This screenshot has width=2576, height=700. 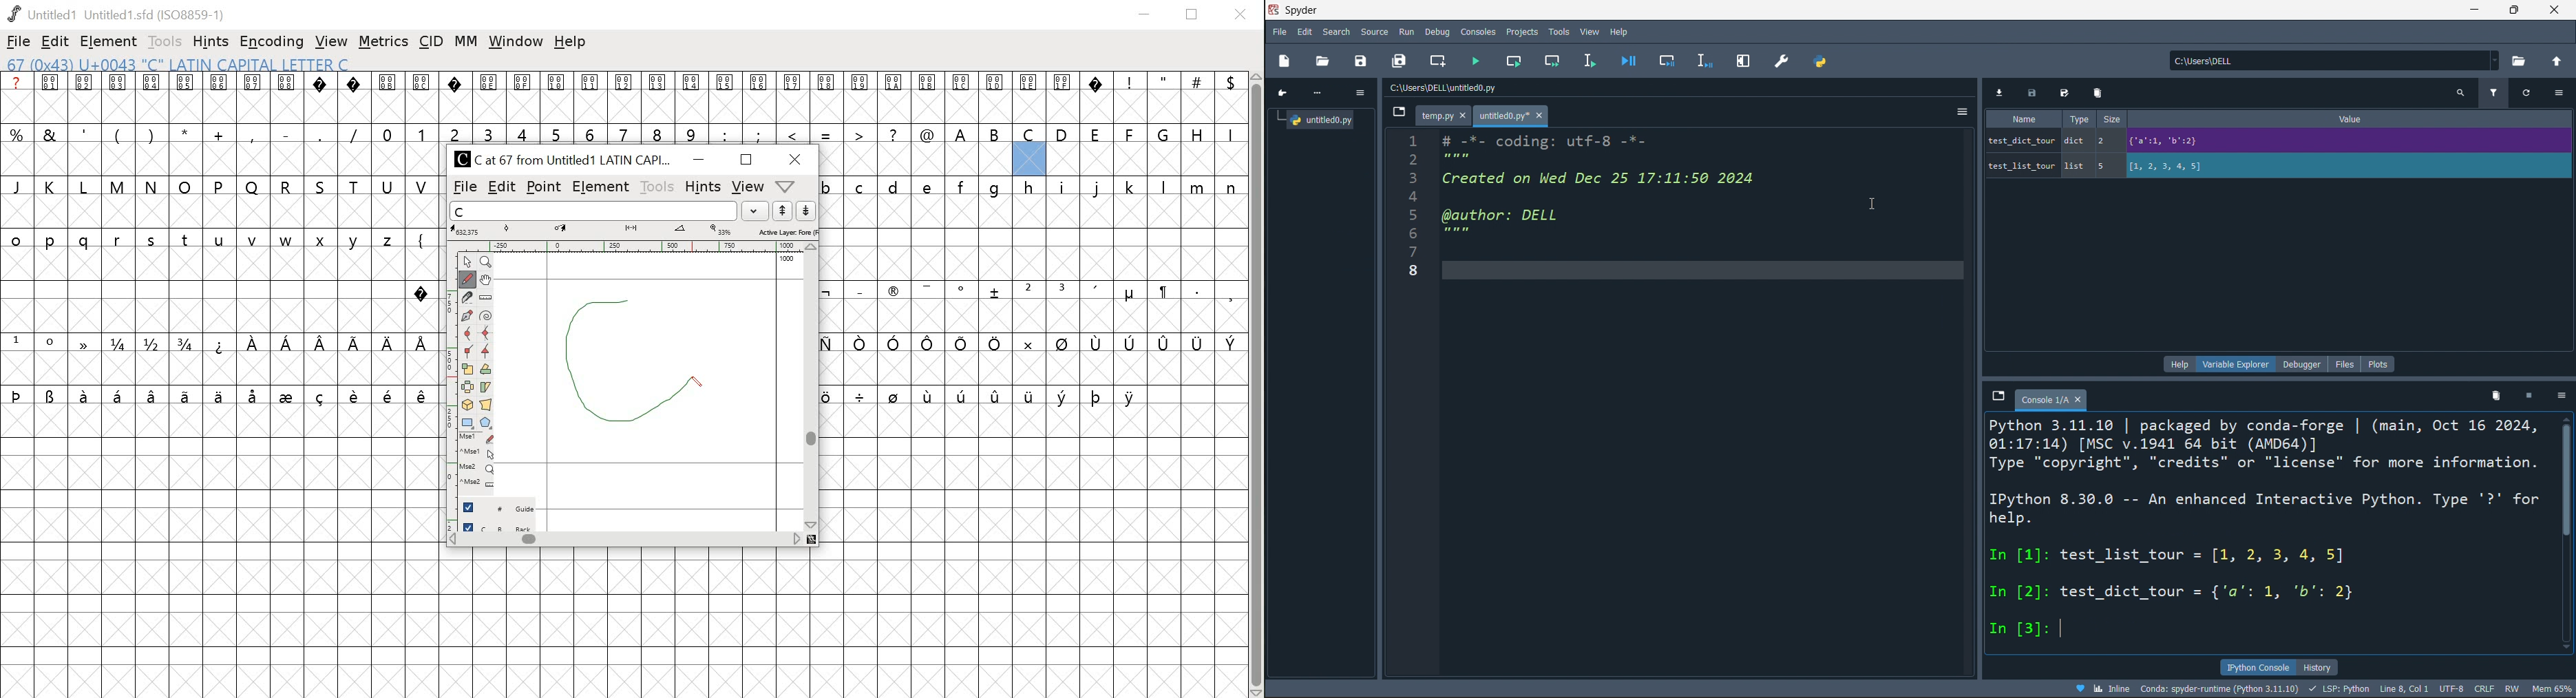 What do you see at coordinates (1482, 89) in the screenshot?
I see `file path` at bounding box center [1482, 89].